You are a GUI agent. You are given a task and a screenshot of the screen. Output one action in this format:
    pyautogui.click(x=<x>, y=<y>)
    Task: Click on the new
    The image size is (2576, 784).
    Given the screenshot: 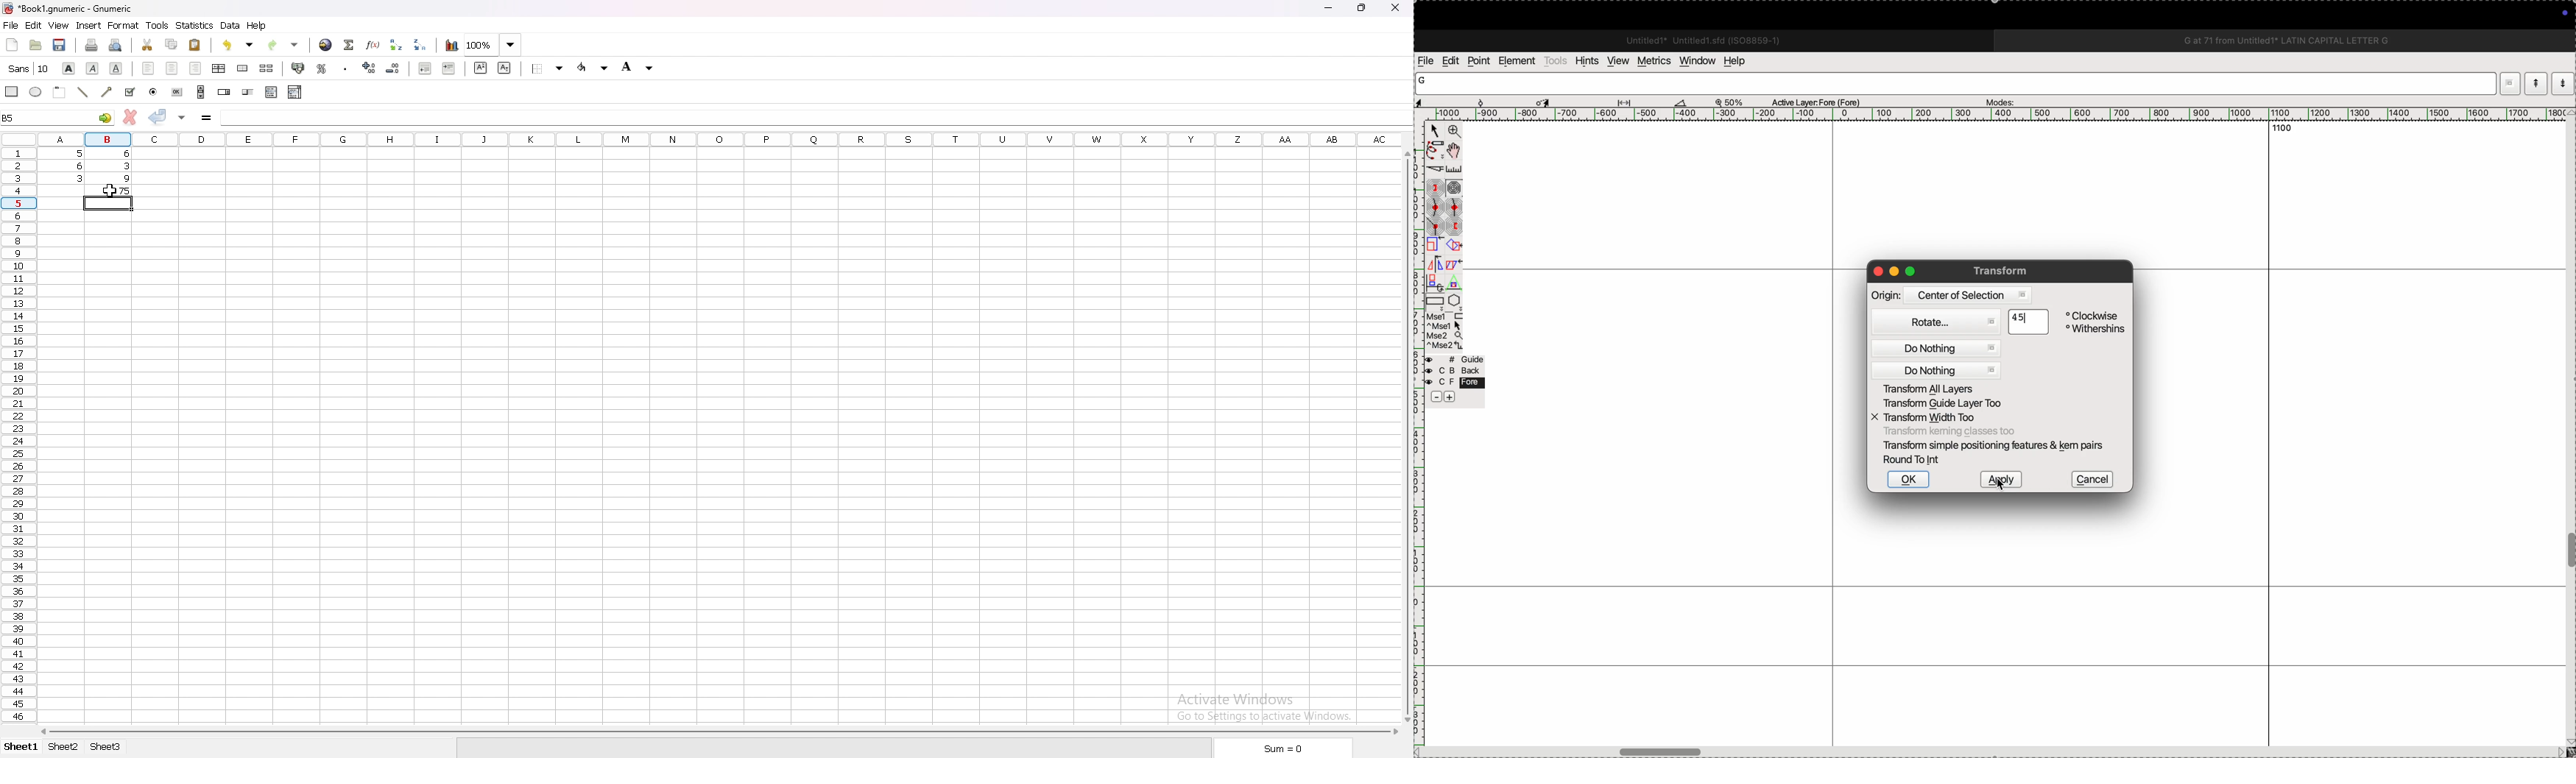 What is the action you would take?
    pyautogui.click(x=13, y=44)
    